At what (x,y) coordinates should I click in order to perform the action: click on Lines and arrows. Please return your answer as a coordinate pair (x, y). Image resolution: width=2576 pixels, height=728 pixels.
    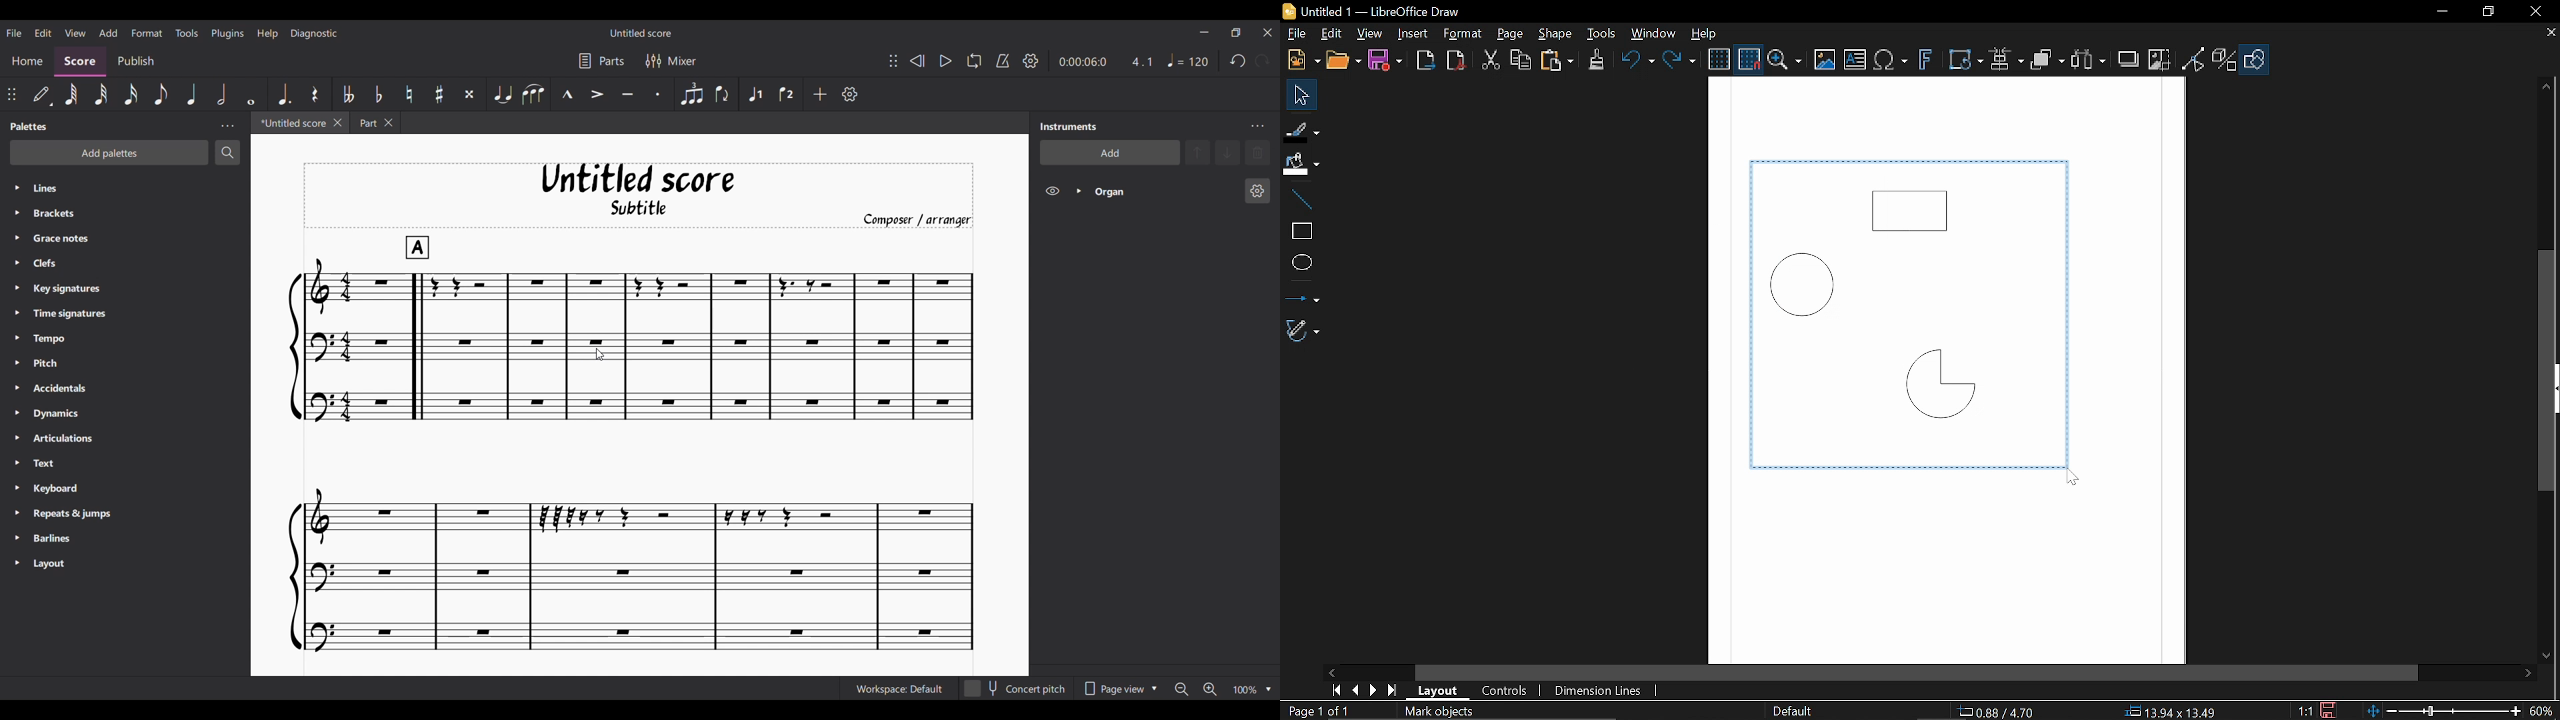
    Looking at the image, I should click on (1302, 297).